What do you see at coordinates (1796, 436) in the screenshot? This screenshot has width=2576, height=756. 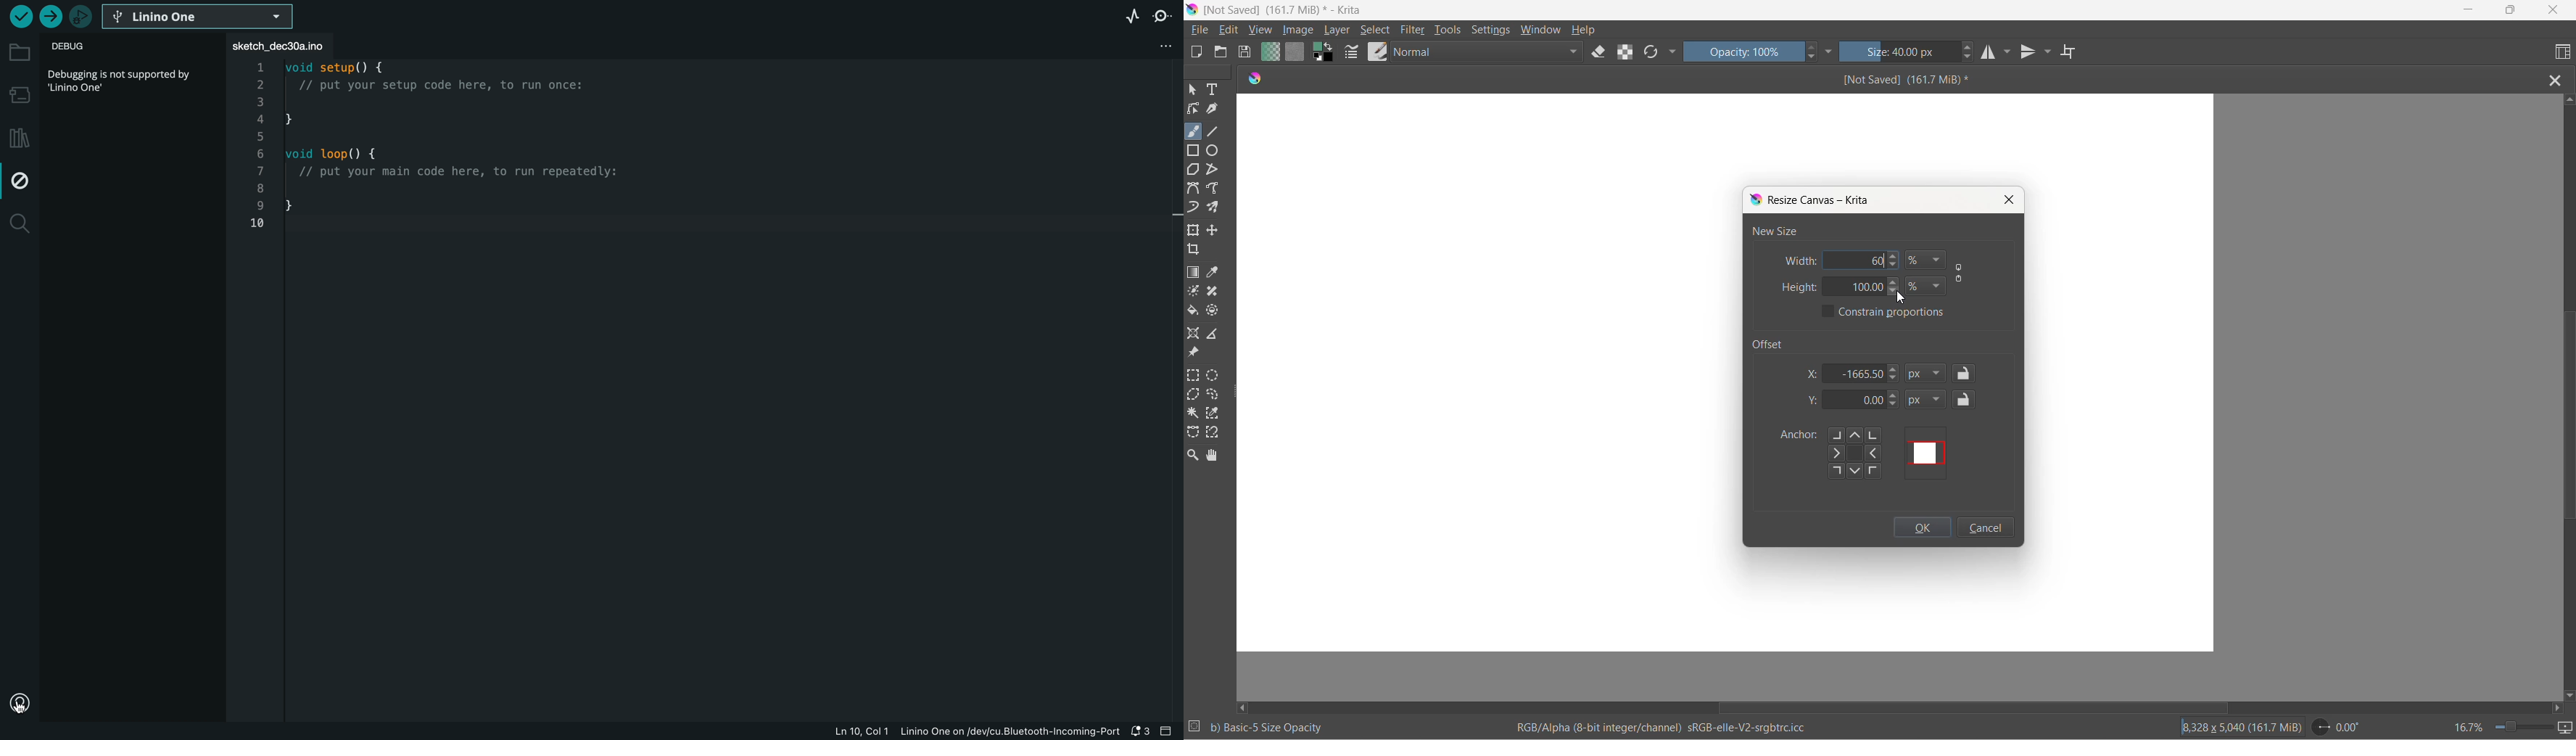 I see `anchor` at bounding box center [1796, 436].